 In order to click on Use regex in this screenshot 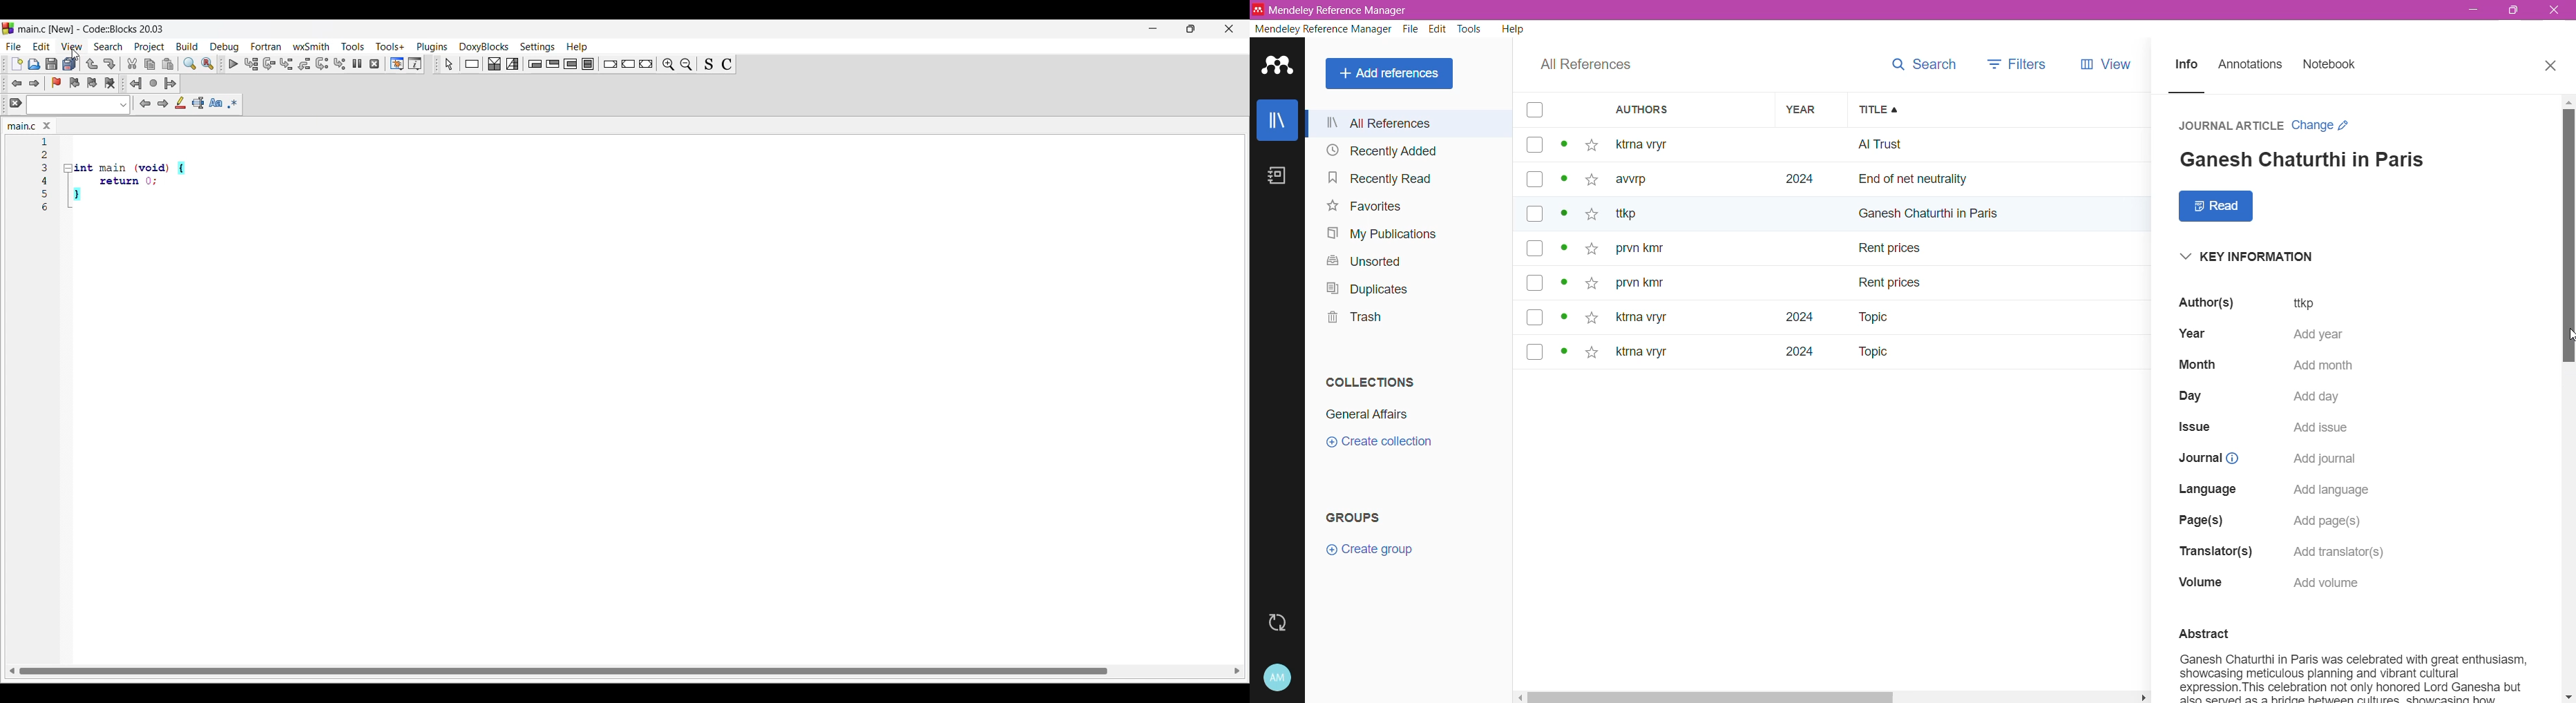, I will do `click(232, 104)`.